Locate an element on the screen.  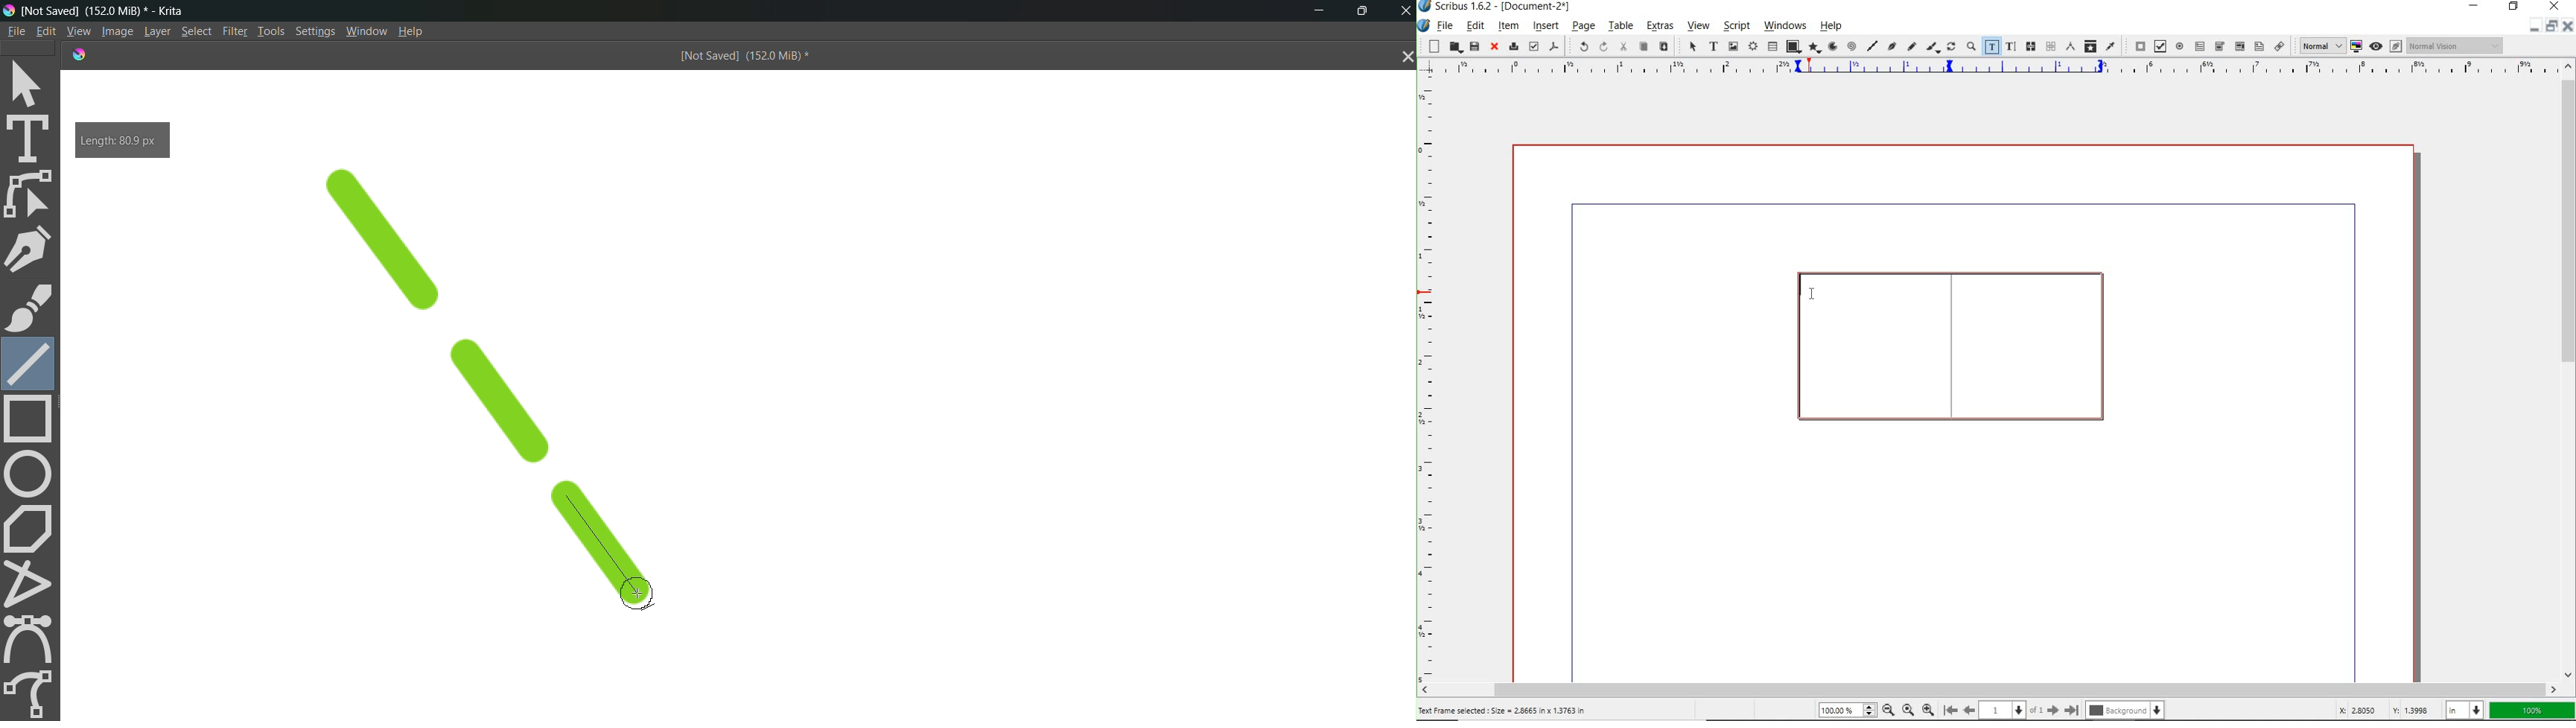
select is located at coordinates (32, 82).